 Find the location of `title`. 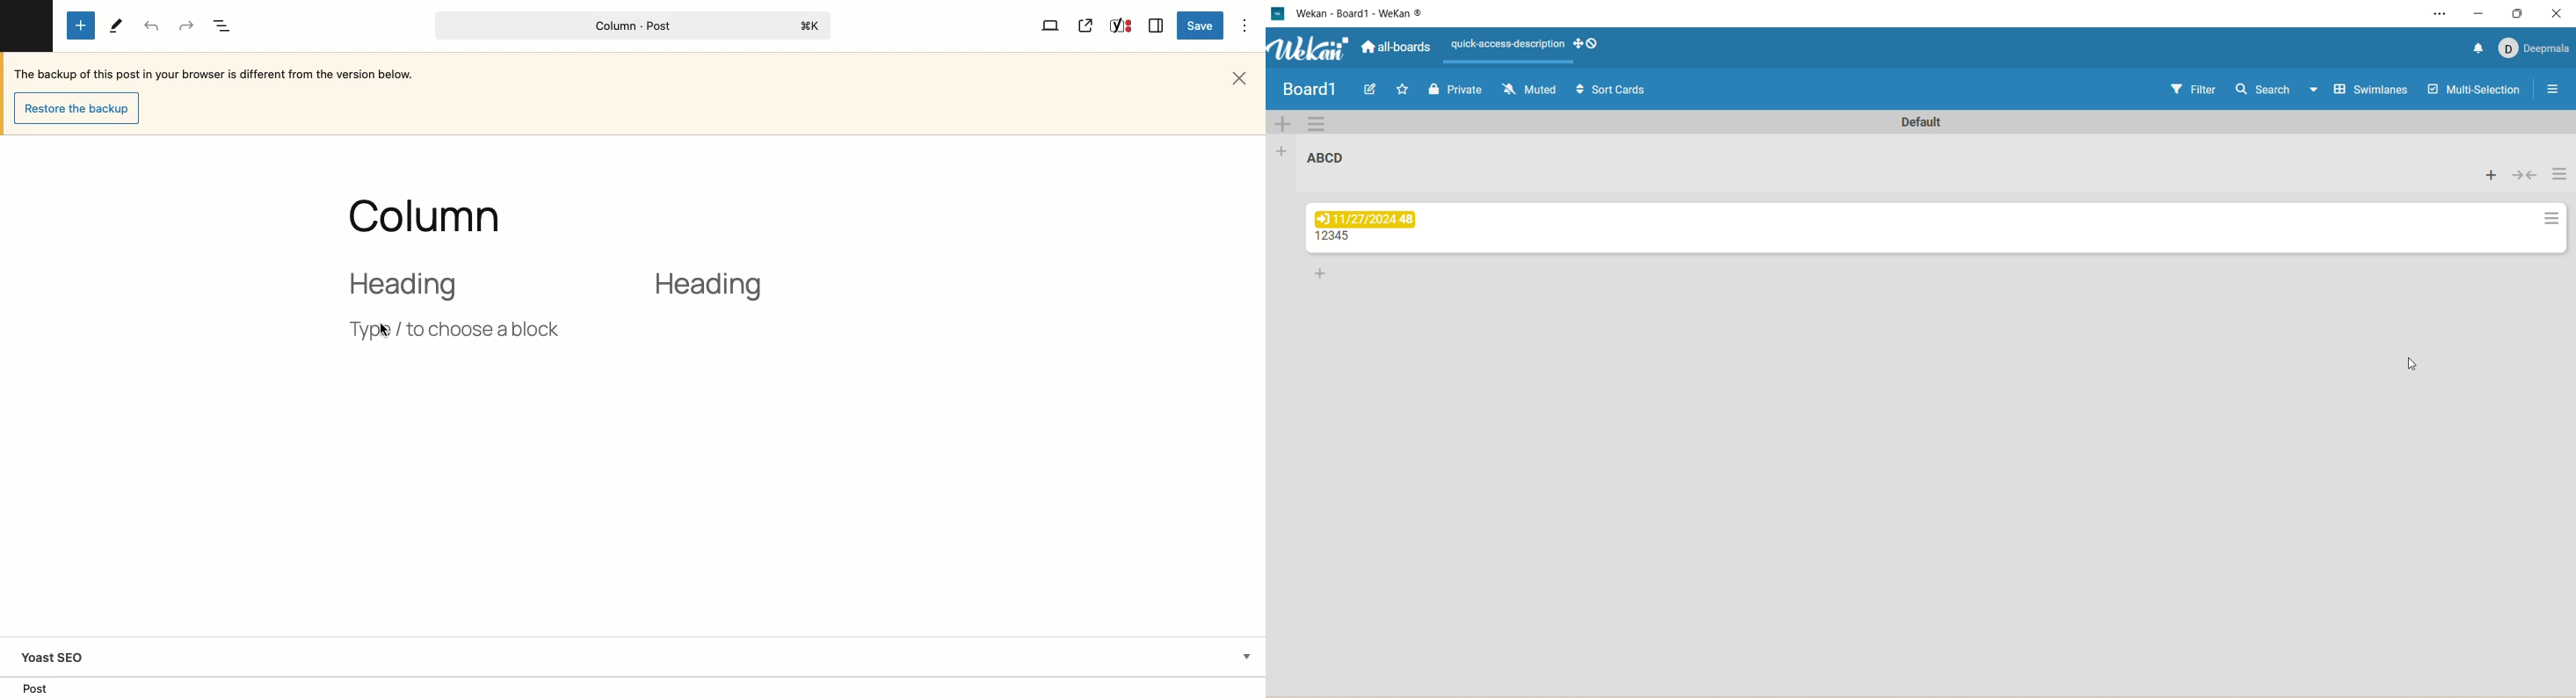

title is located at coordinates (1361, 17).